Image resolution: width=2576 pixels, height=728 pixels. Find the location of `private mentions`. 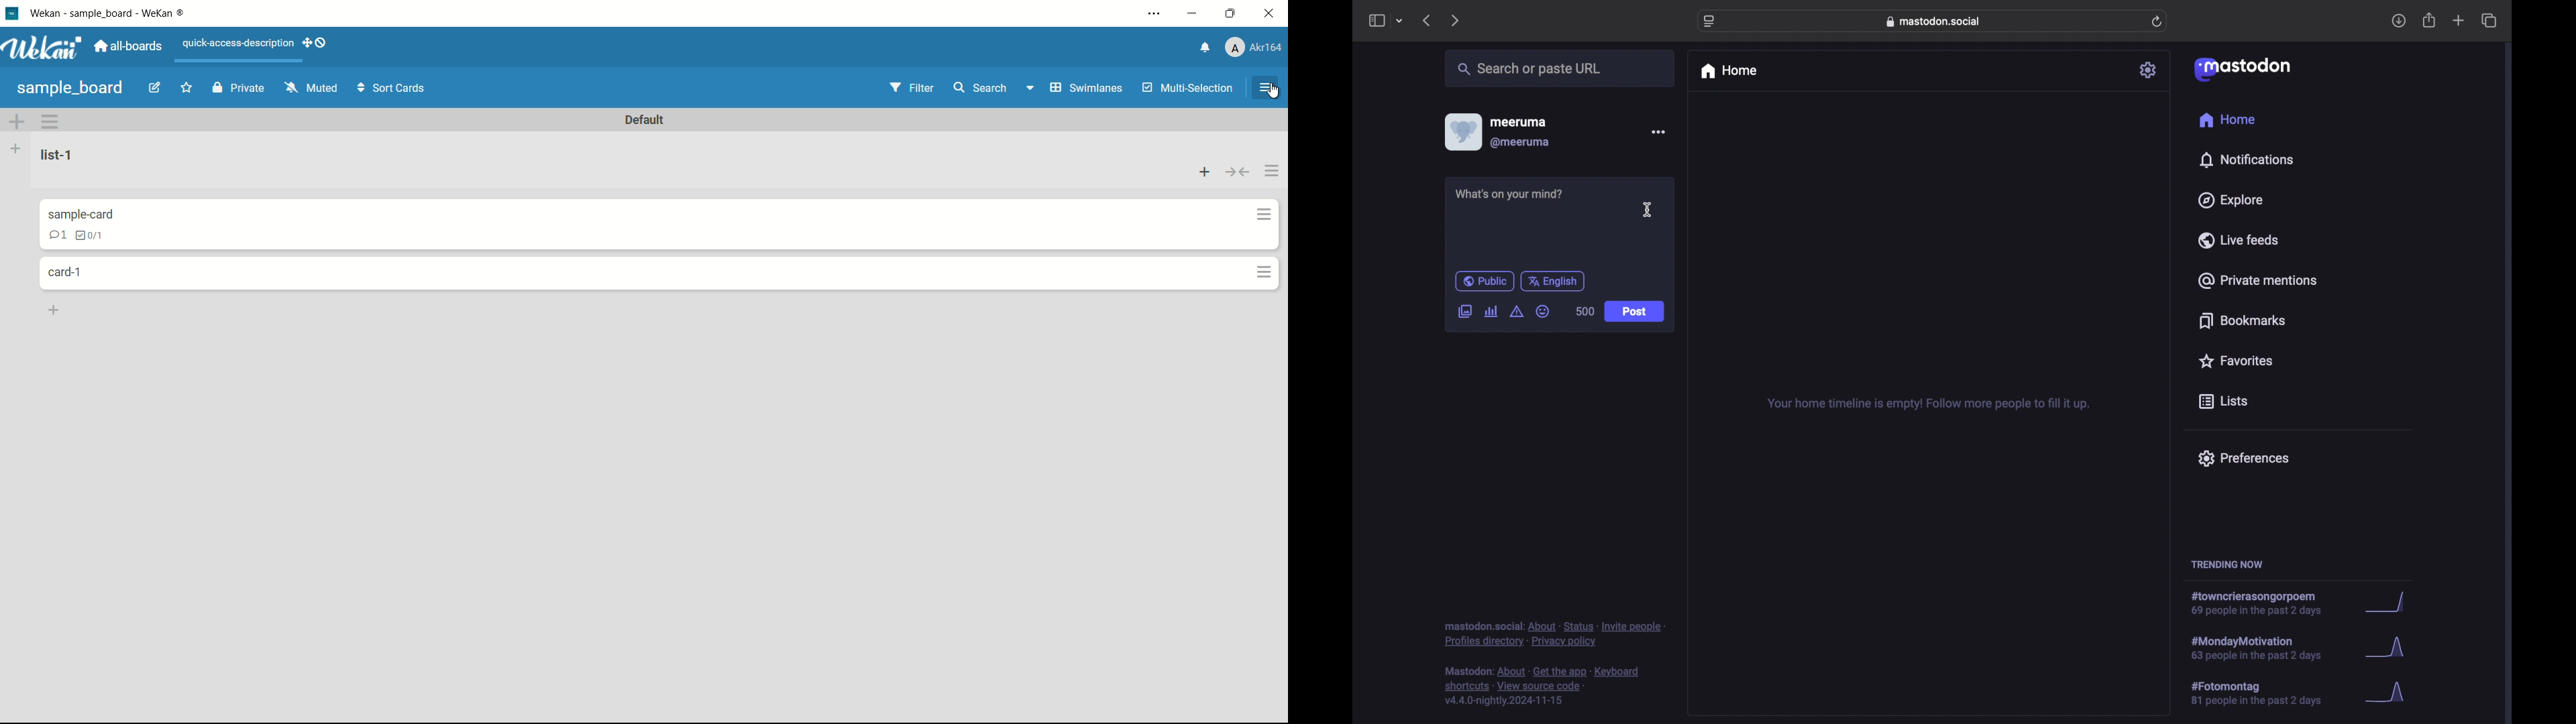

private mentions is located at coordinates (2258, 280).